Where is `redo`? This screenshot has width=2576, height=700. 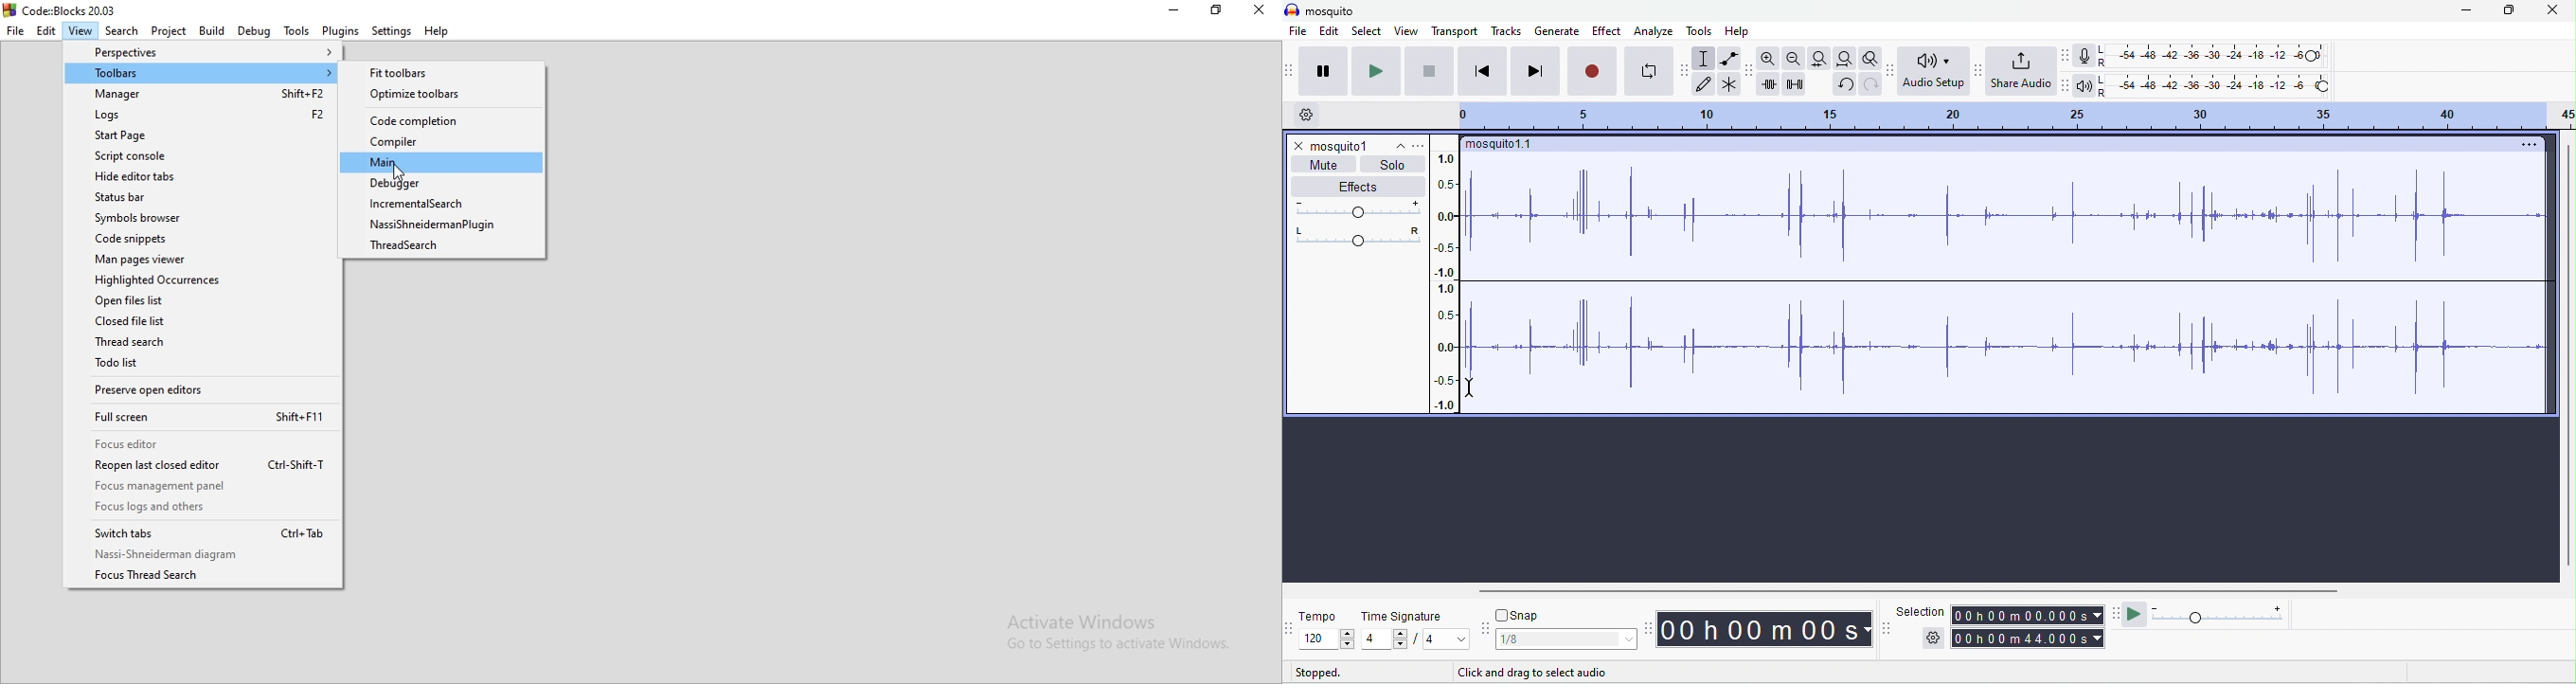
redo is located at coordinates (1871, 85).